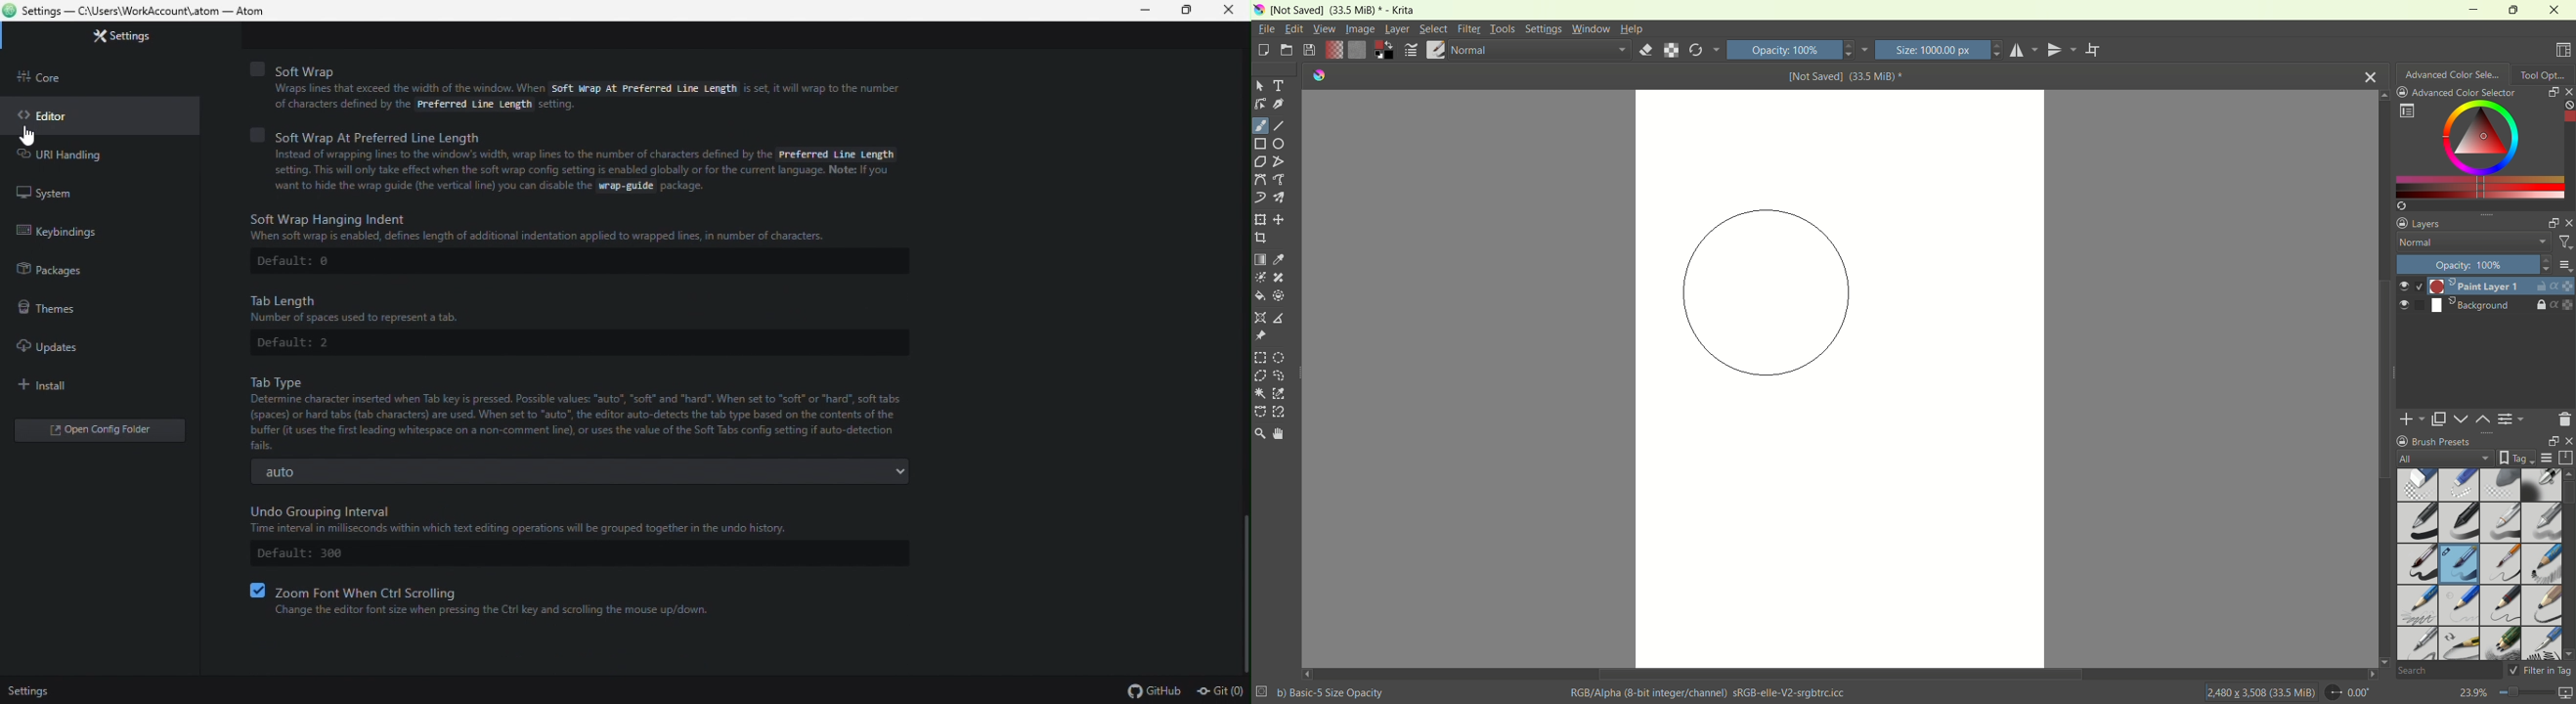  I want to click on tools, so click(1503, 29).